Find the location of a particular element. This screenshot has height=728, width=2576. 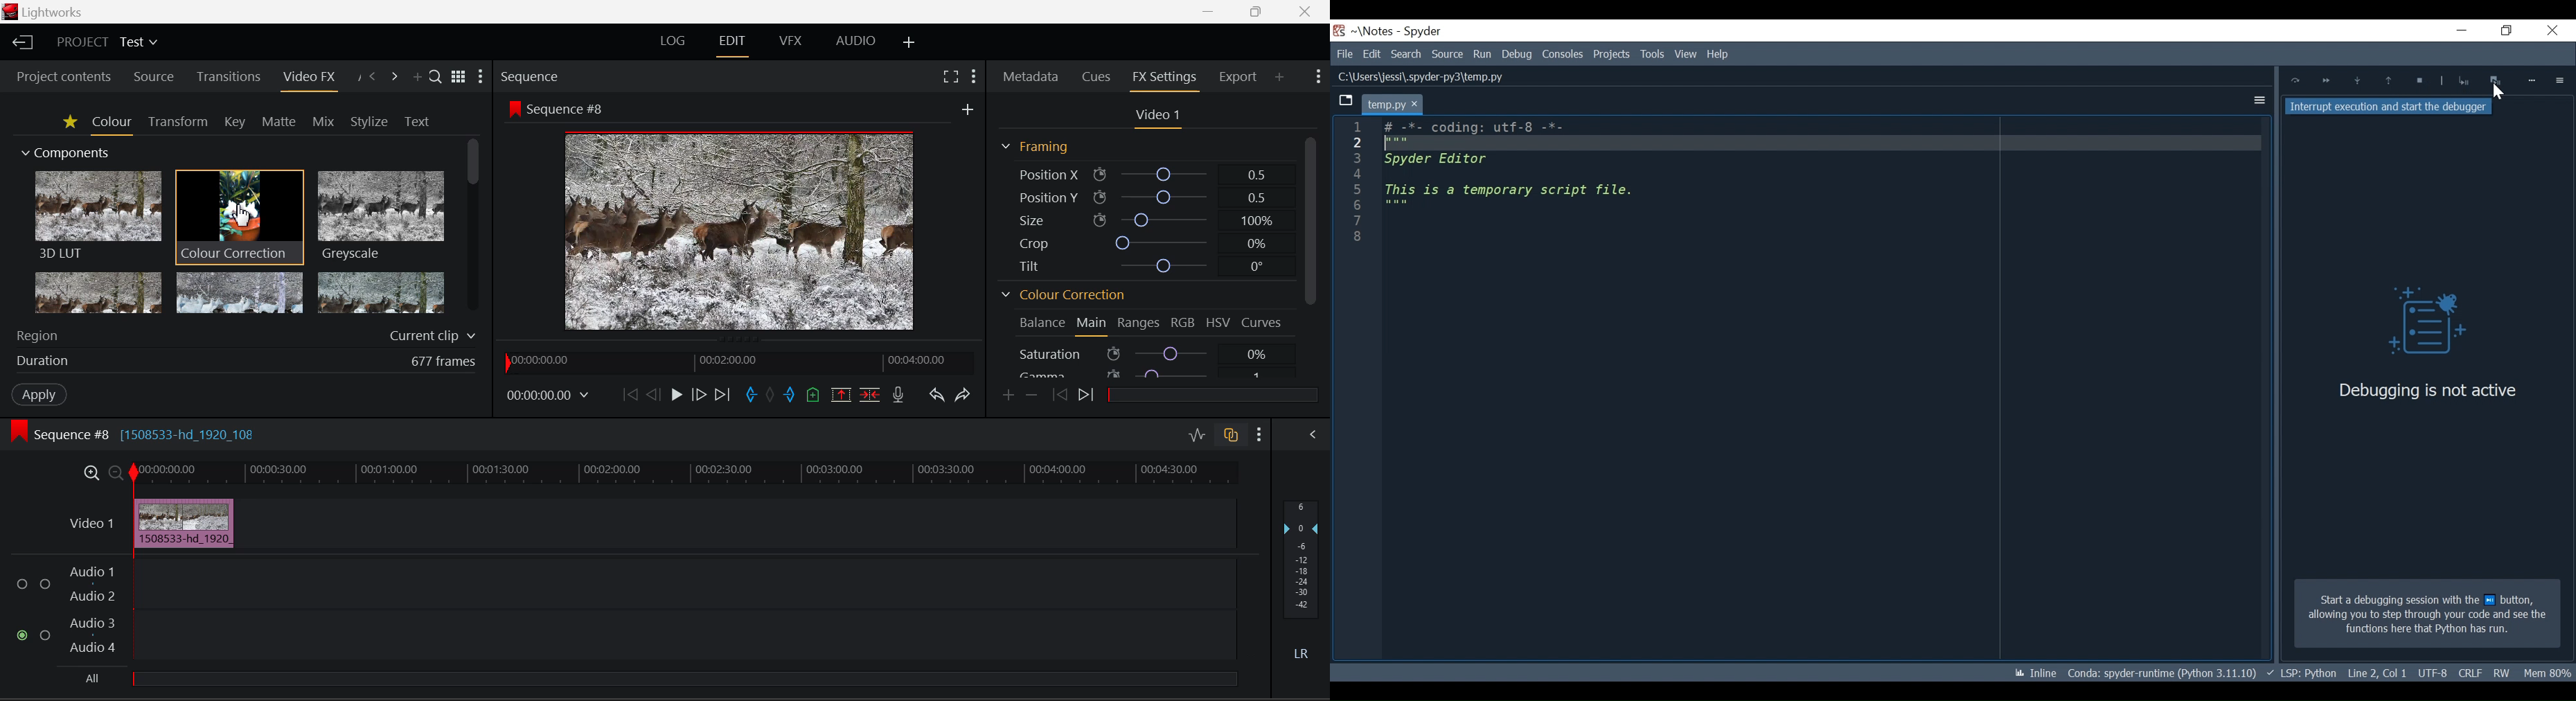

Browse tab is located at coordinates (1345, 102).